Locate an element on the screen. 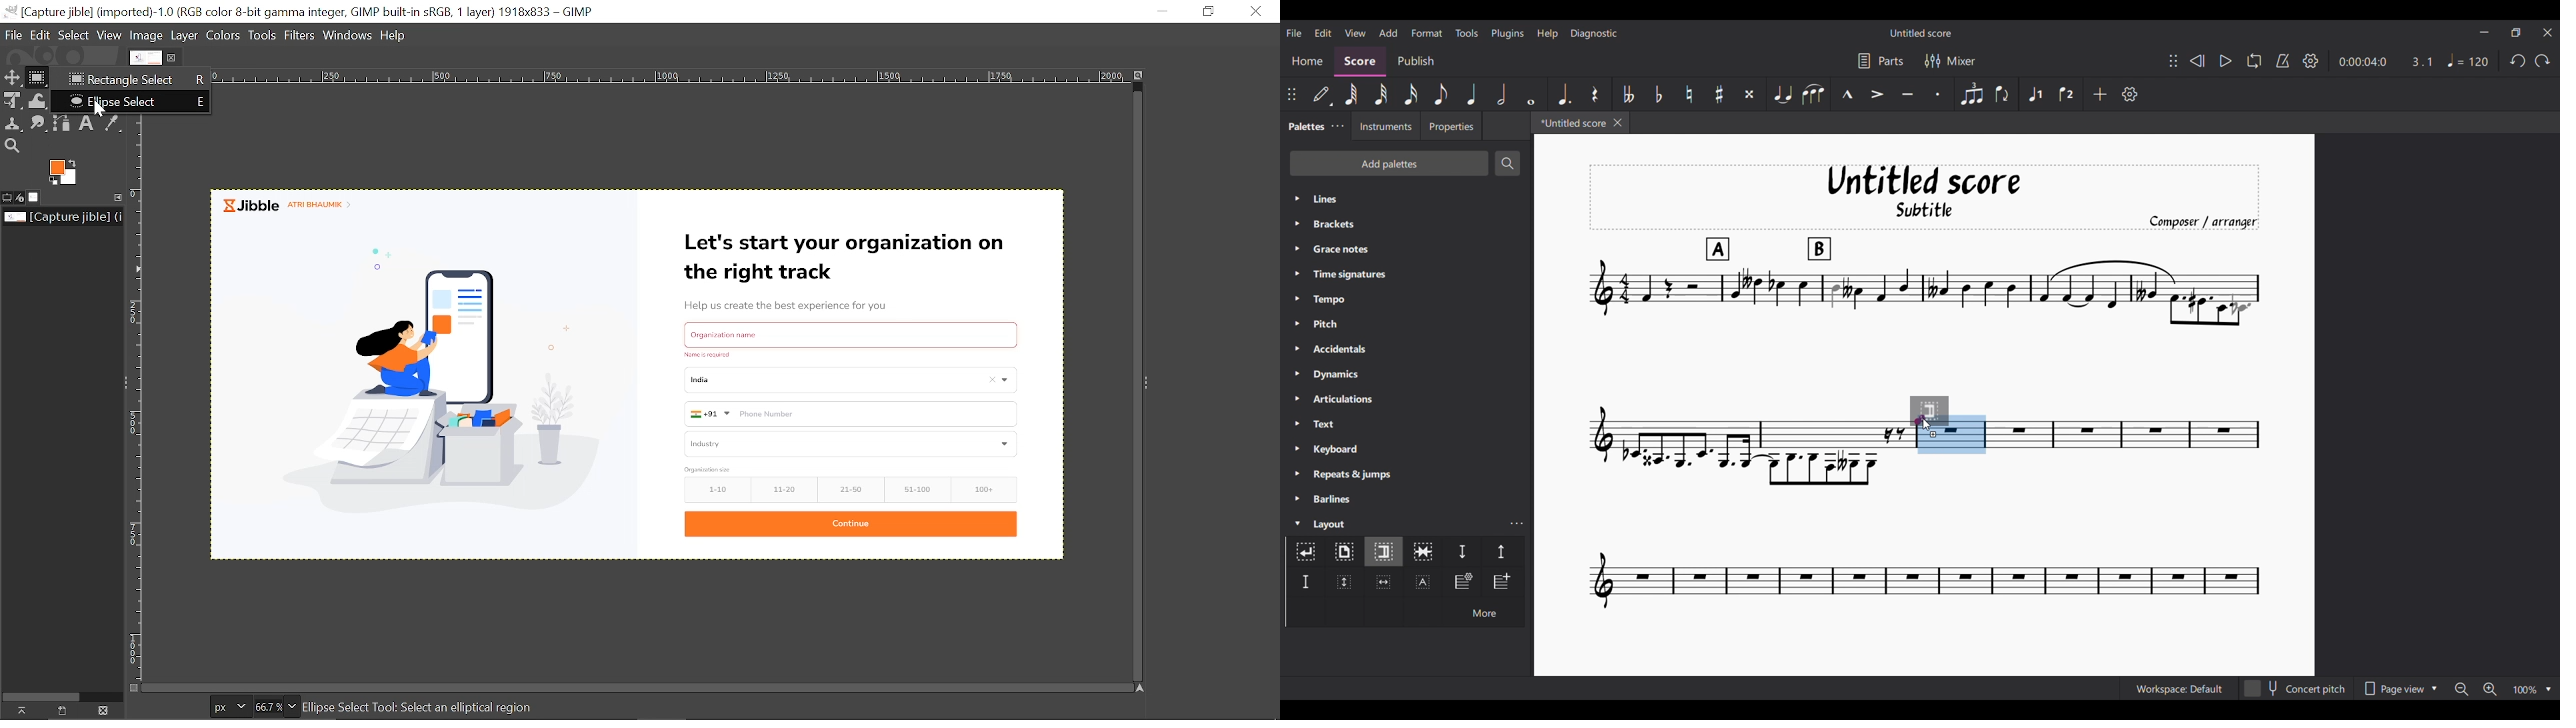 This screenshot has height=728, width=2576. Metronome is located at coordinates (2283, 61).